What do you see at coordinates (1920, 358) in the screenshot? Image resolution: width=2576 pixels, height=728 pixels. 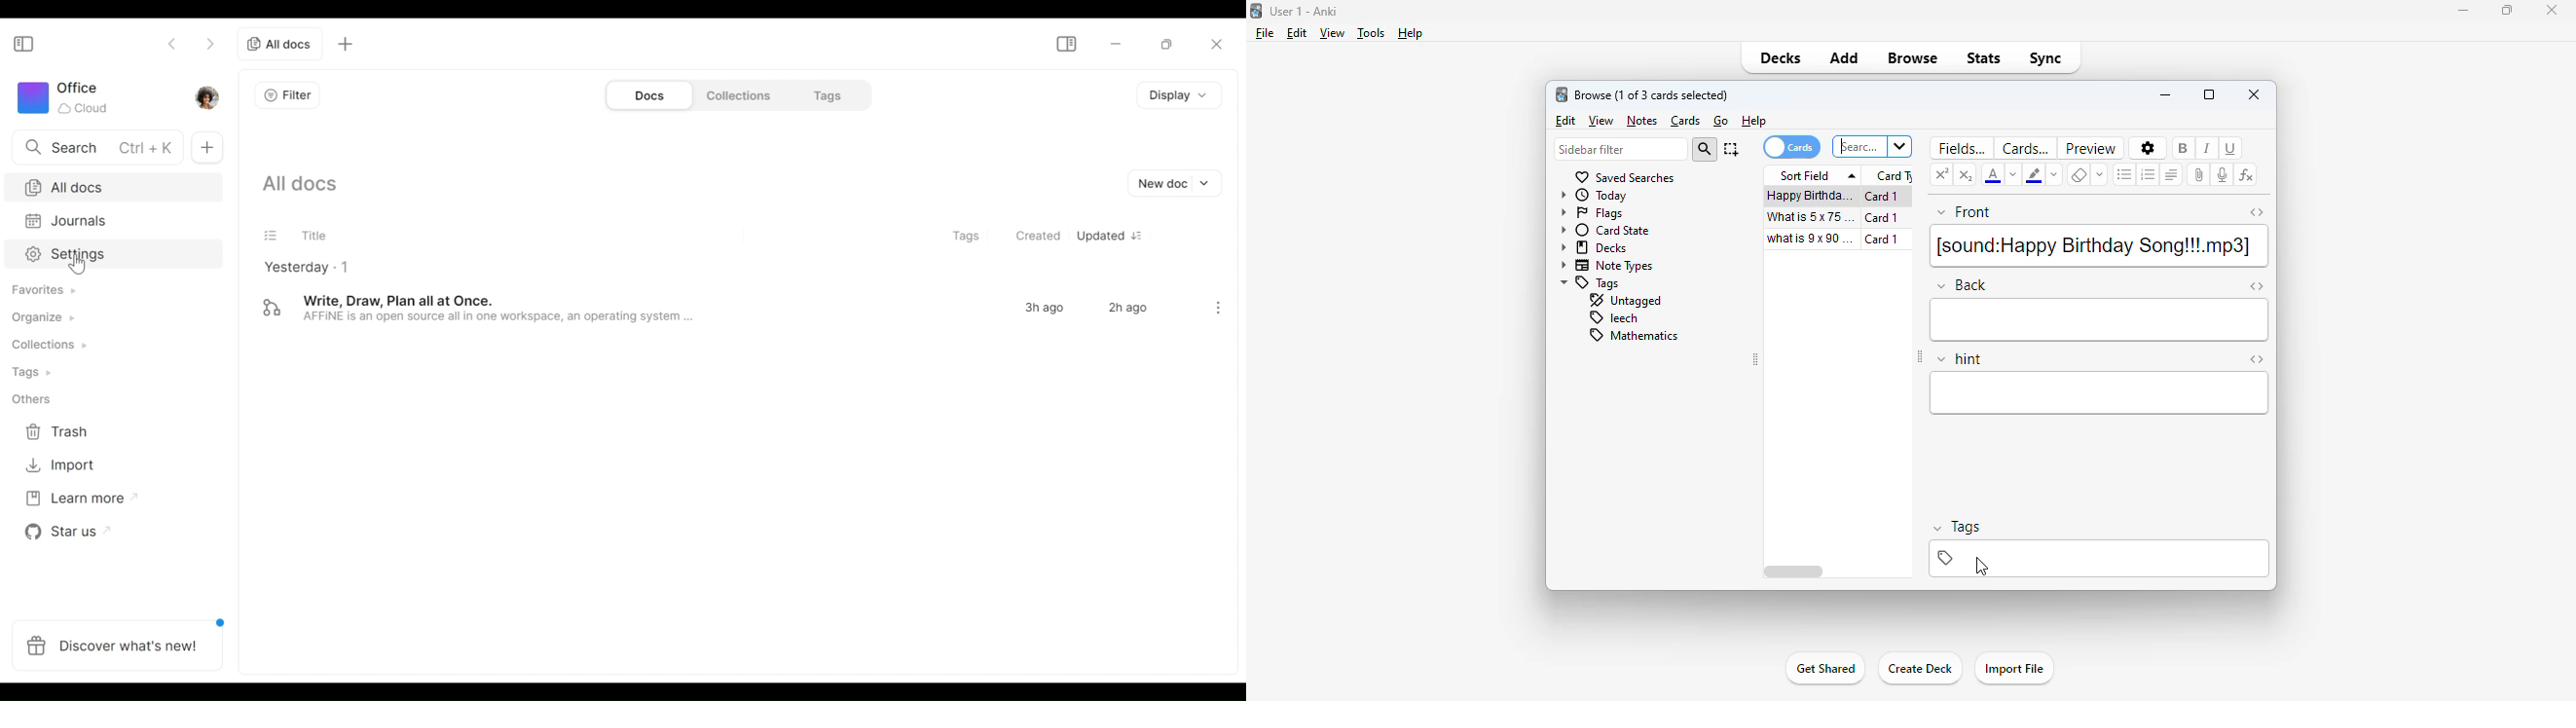 I see `toggle sidebar` at bounding box center [1920, 358].